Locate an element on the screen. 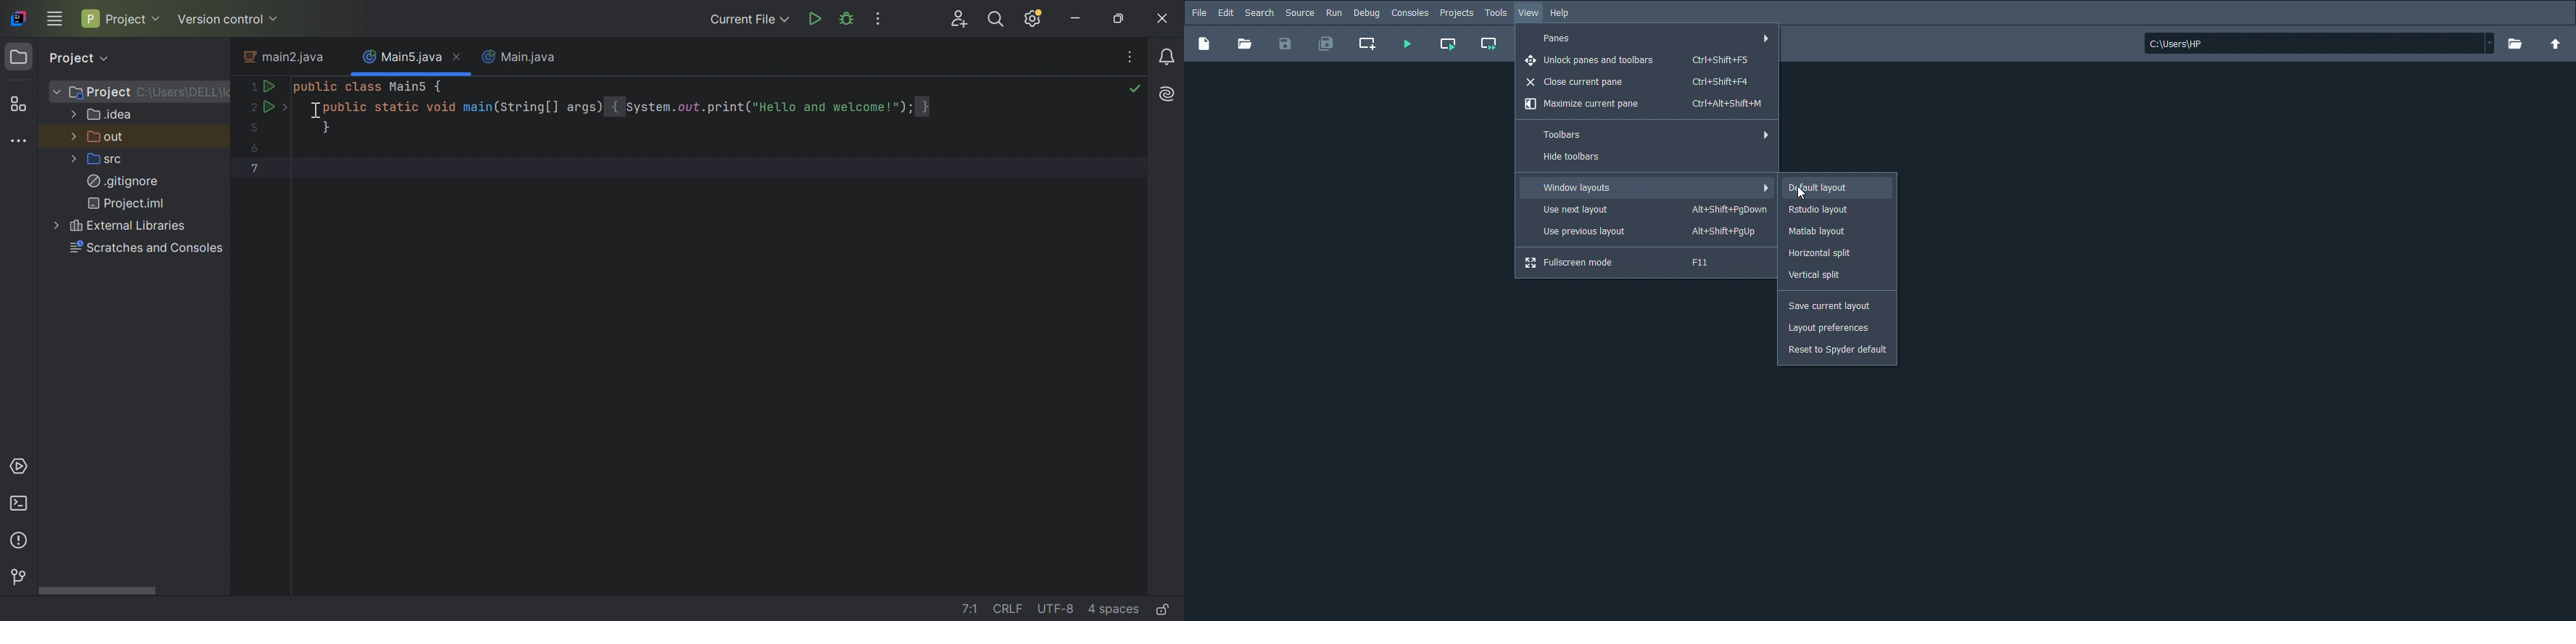  Rstudio layout is located at coordinates (1818, 211).